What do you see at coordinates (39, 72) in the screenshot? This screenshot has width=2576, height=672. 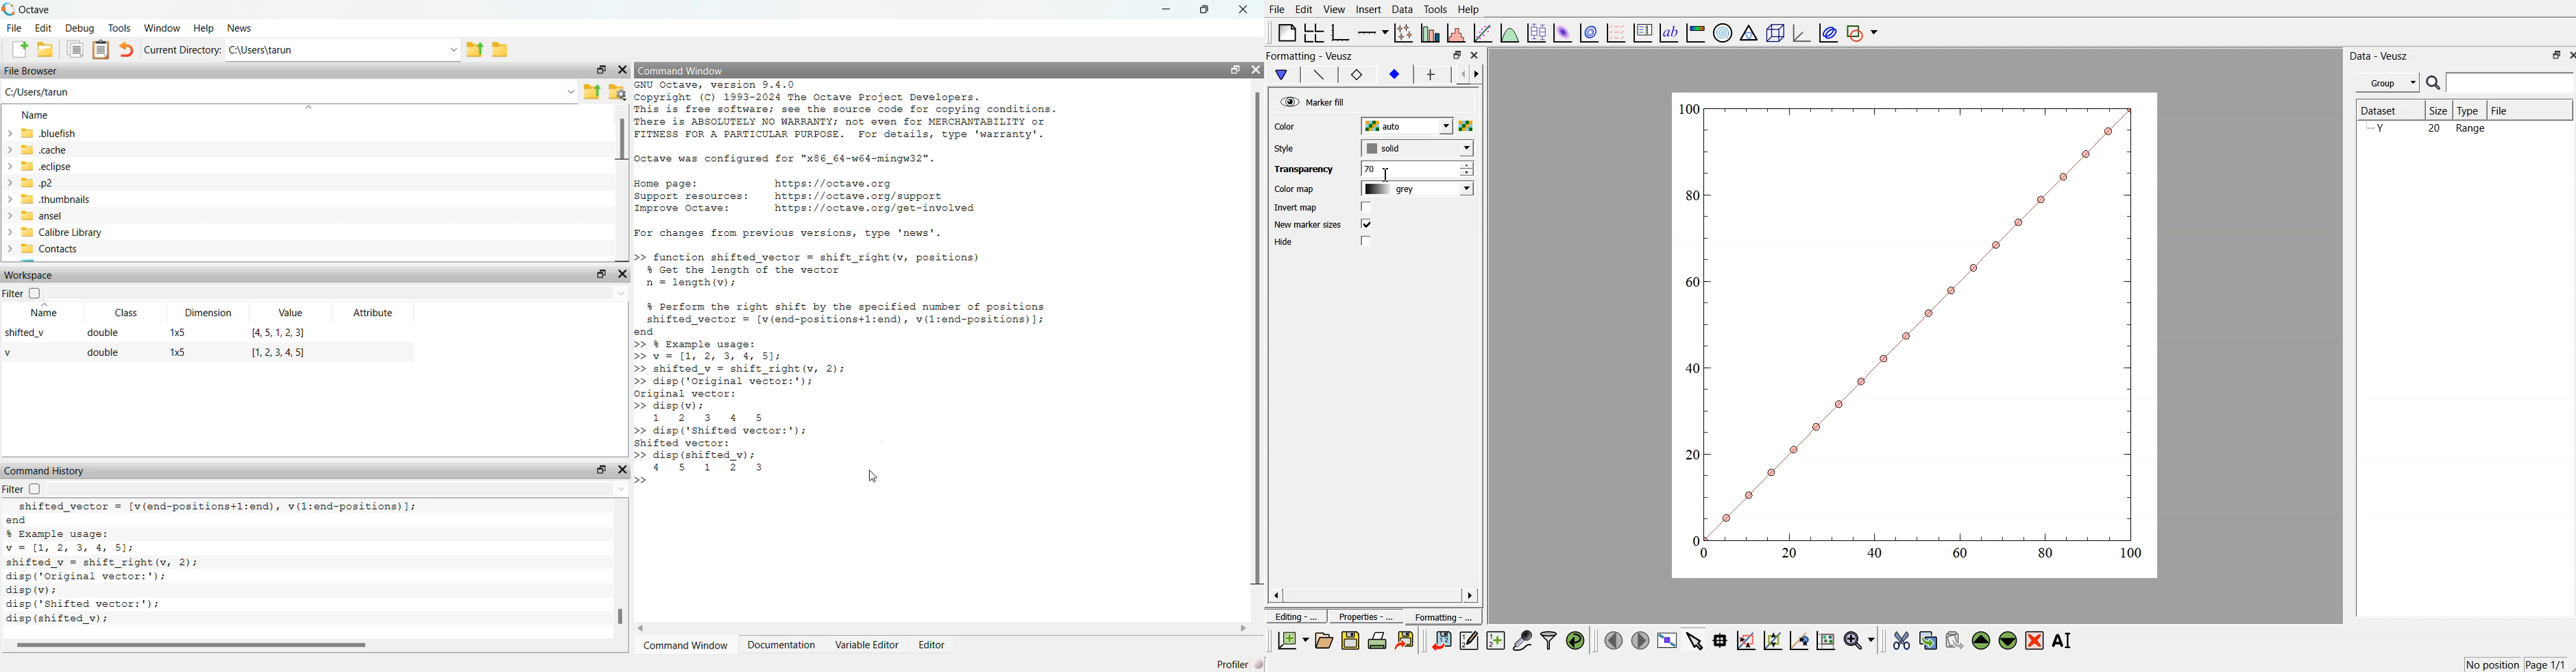 I see `file browser` at bounding box center [39, 72].